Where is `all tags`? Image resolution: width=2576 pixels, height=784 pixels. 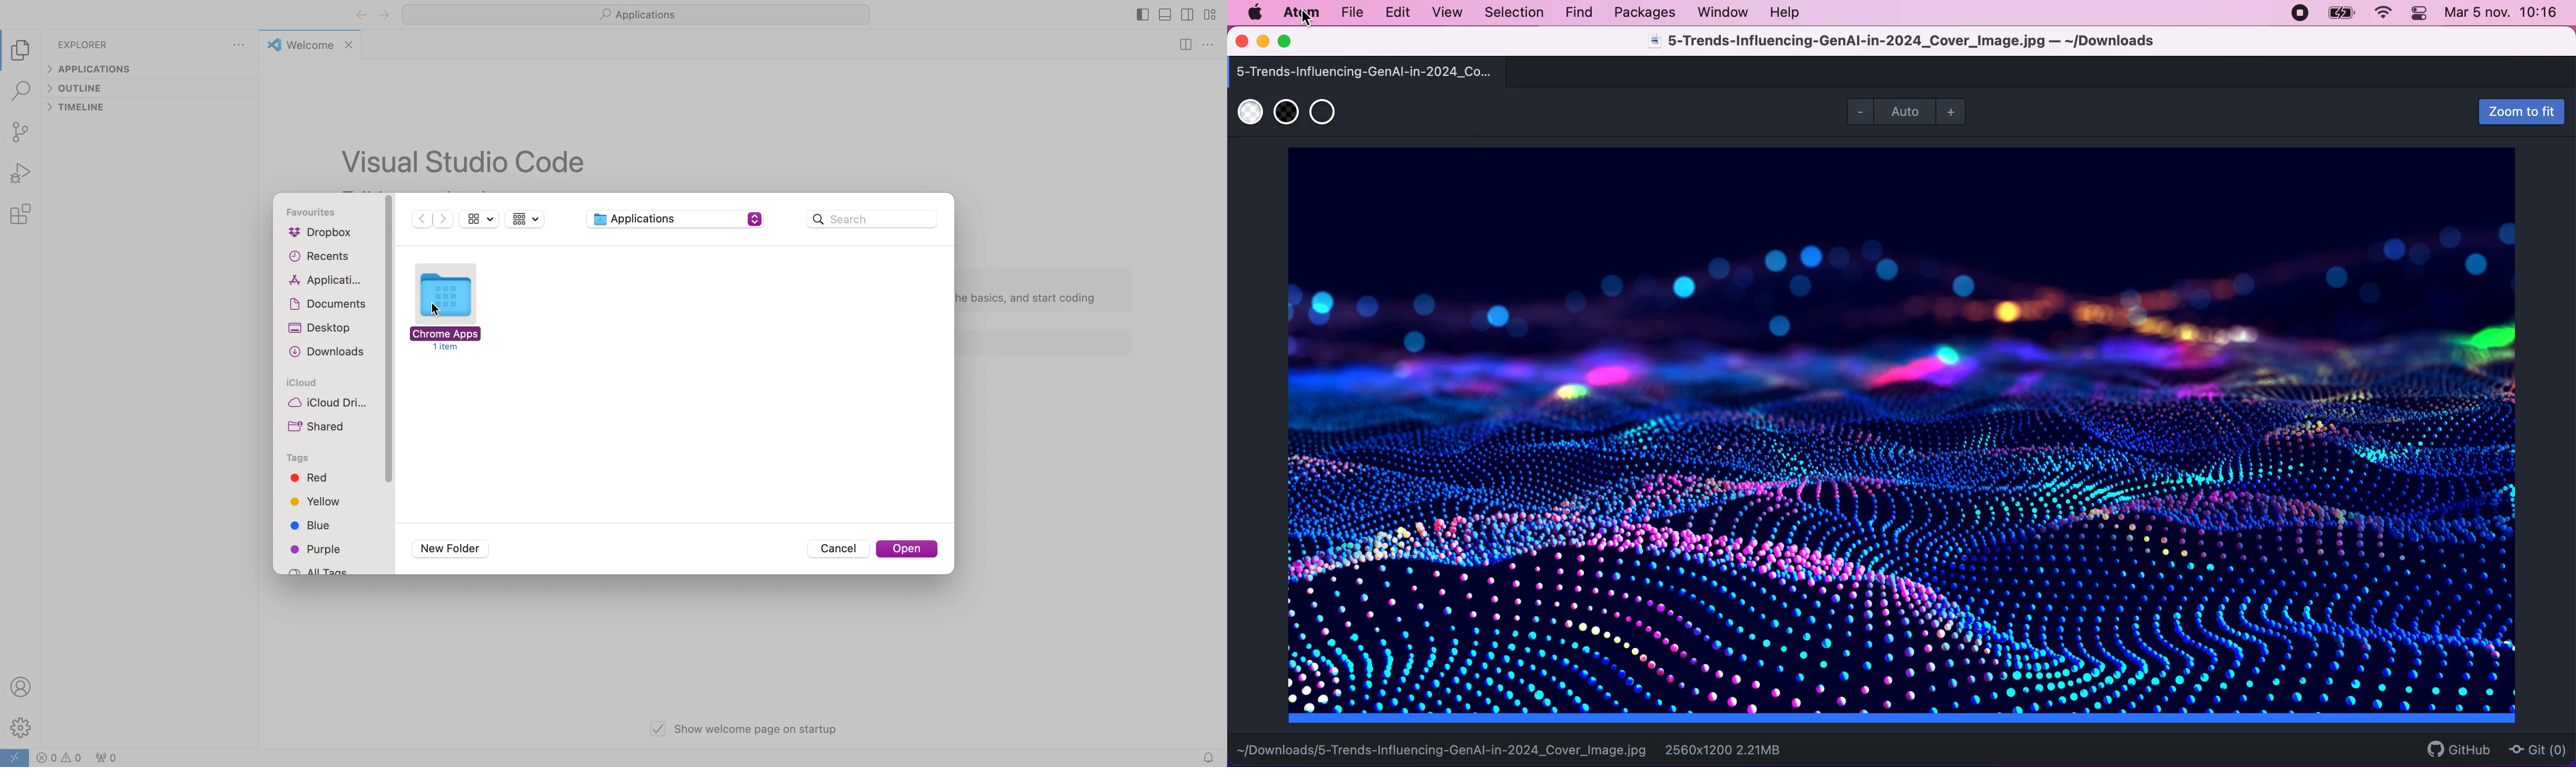
all tags is located at coordinates (323, 569).